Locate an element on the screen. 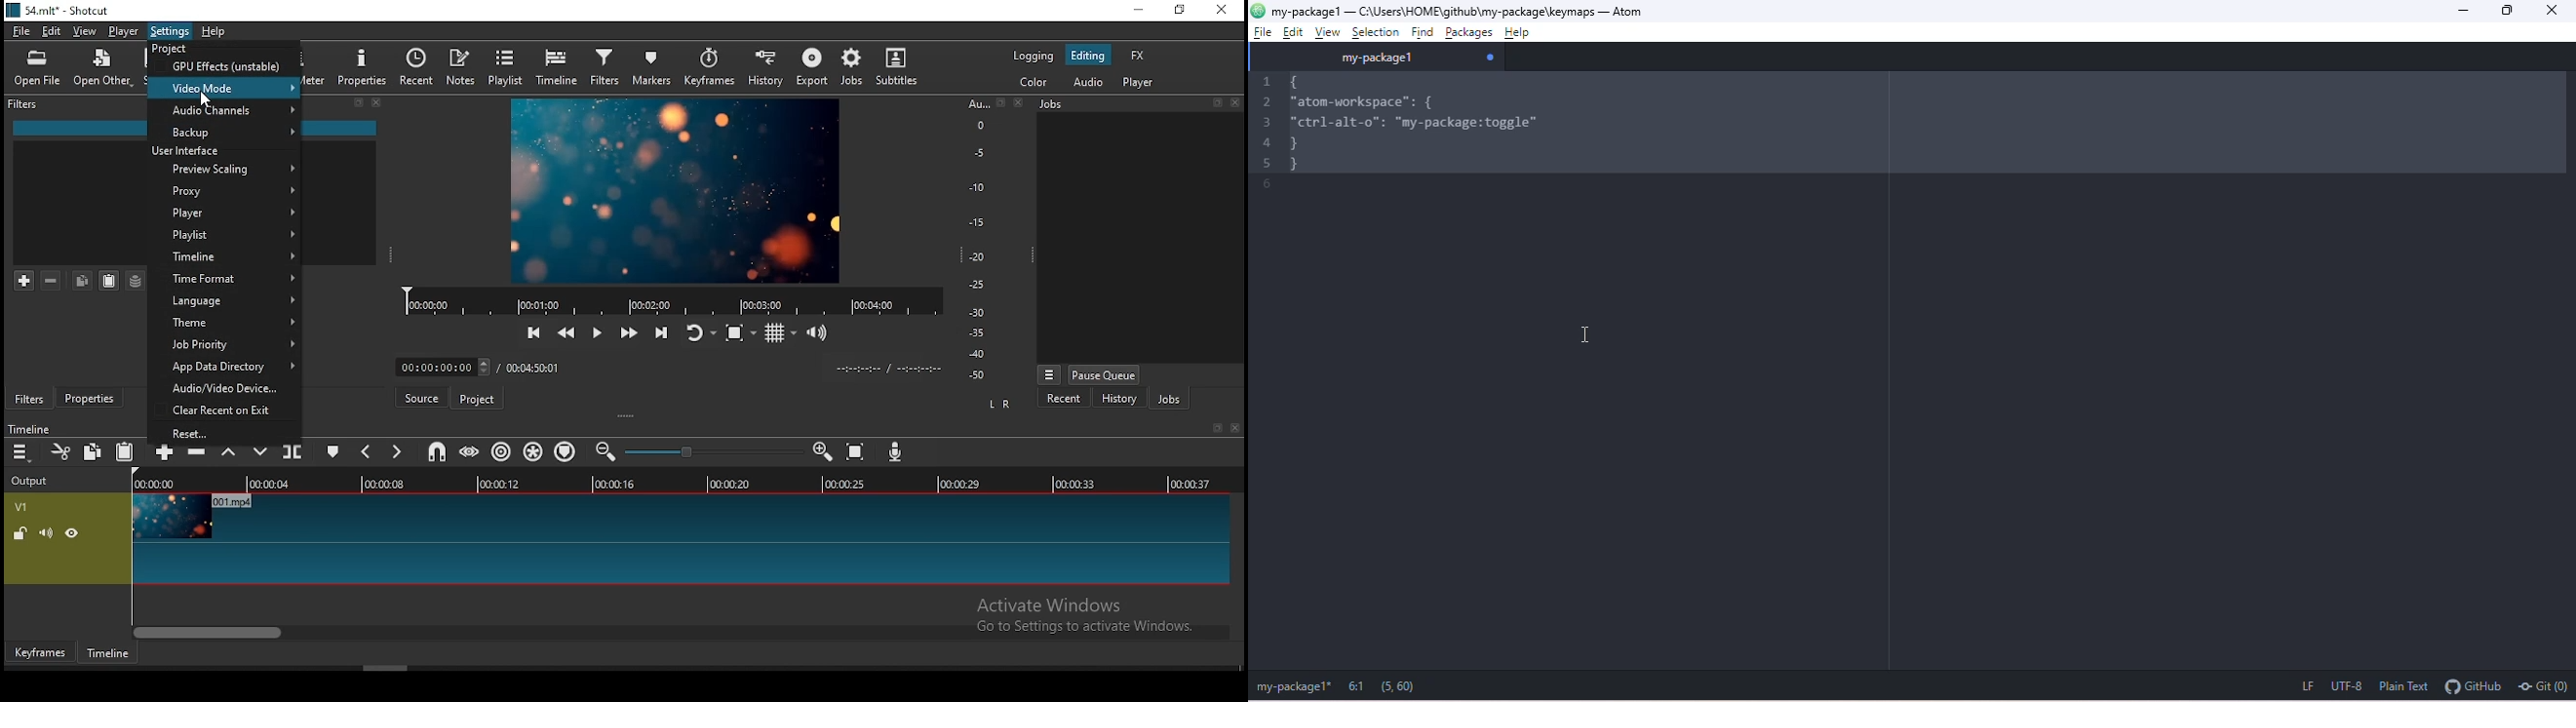 The width and height of the screenshot is (2576, 728). volume control is located at coordinates (821, 332).